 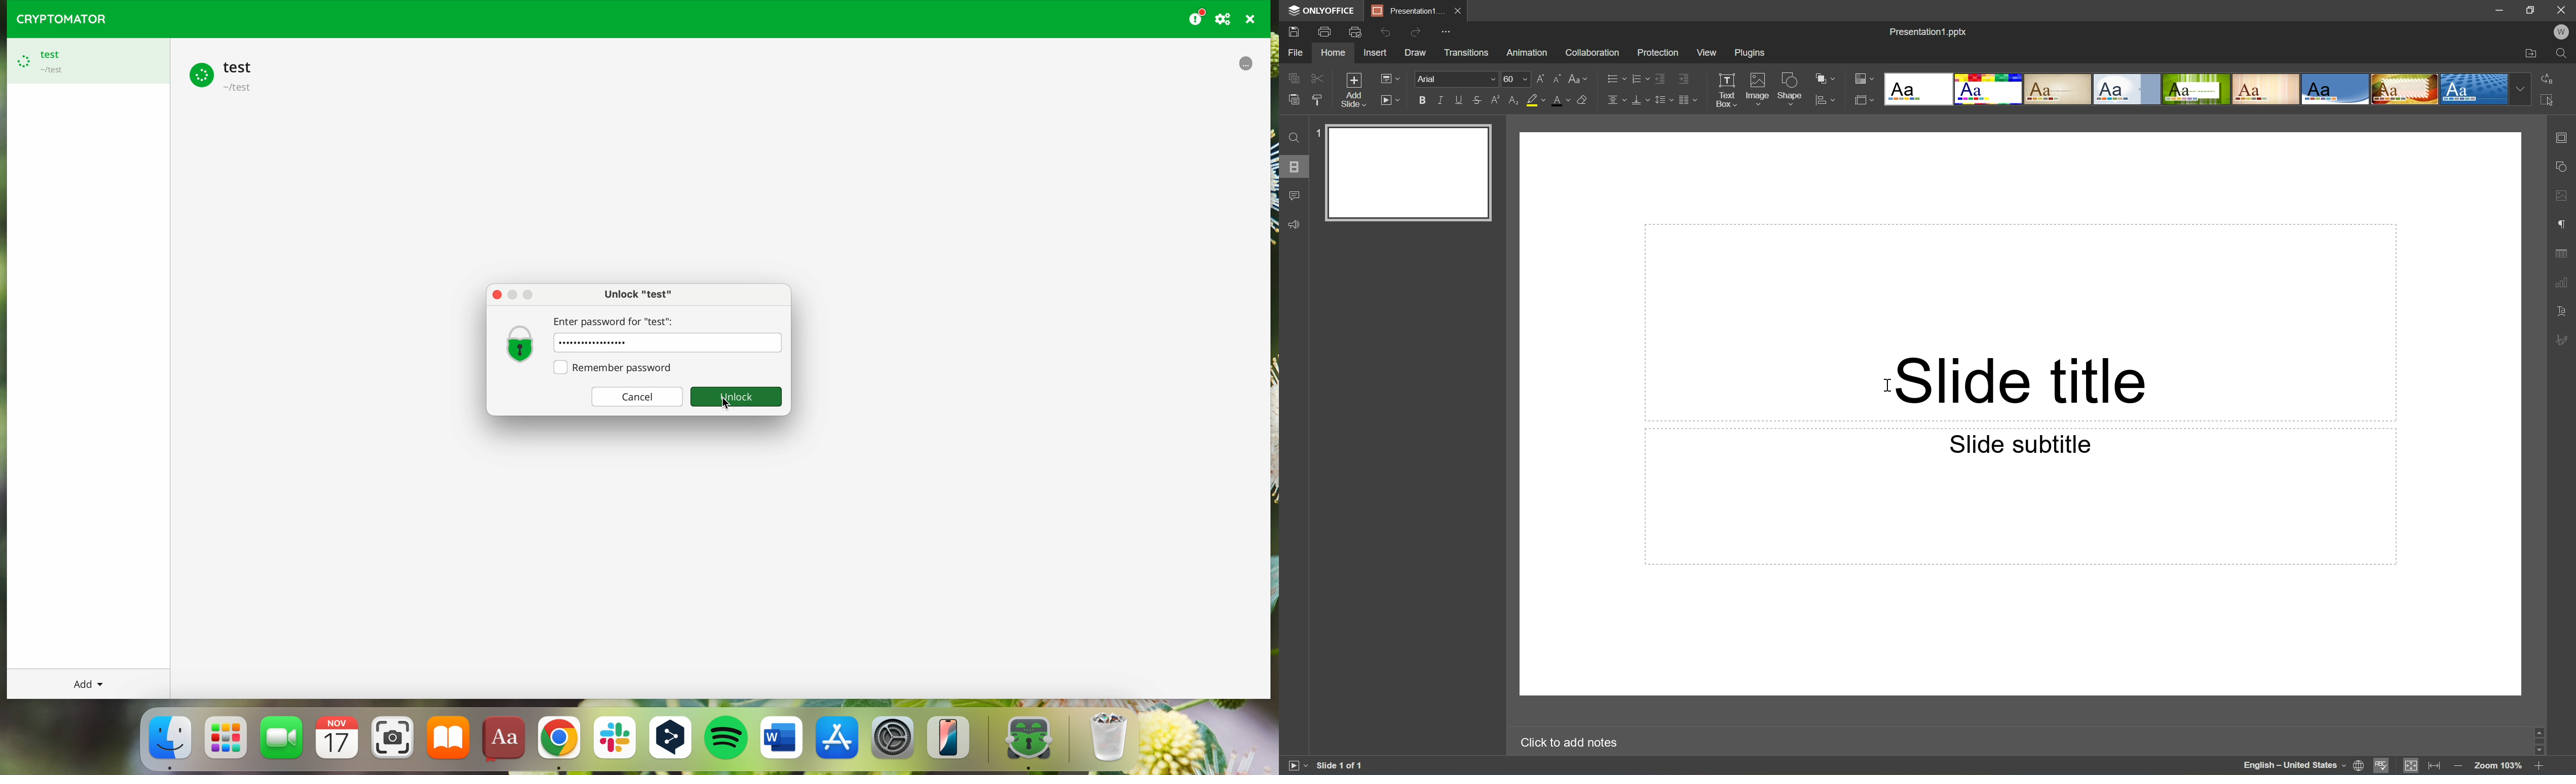 What do you see at coordinates (1466, 53) in the screenshot?
I see `Transitions` at bounding box center [1466, 53].